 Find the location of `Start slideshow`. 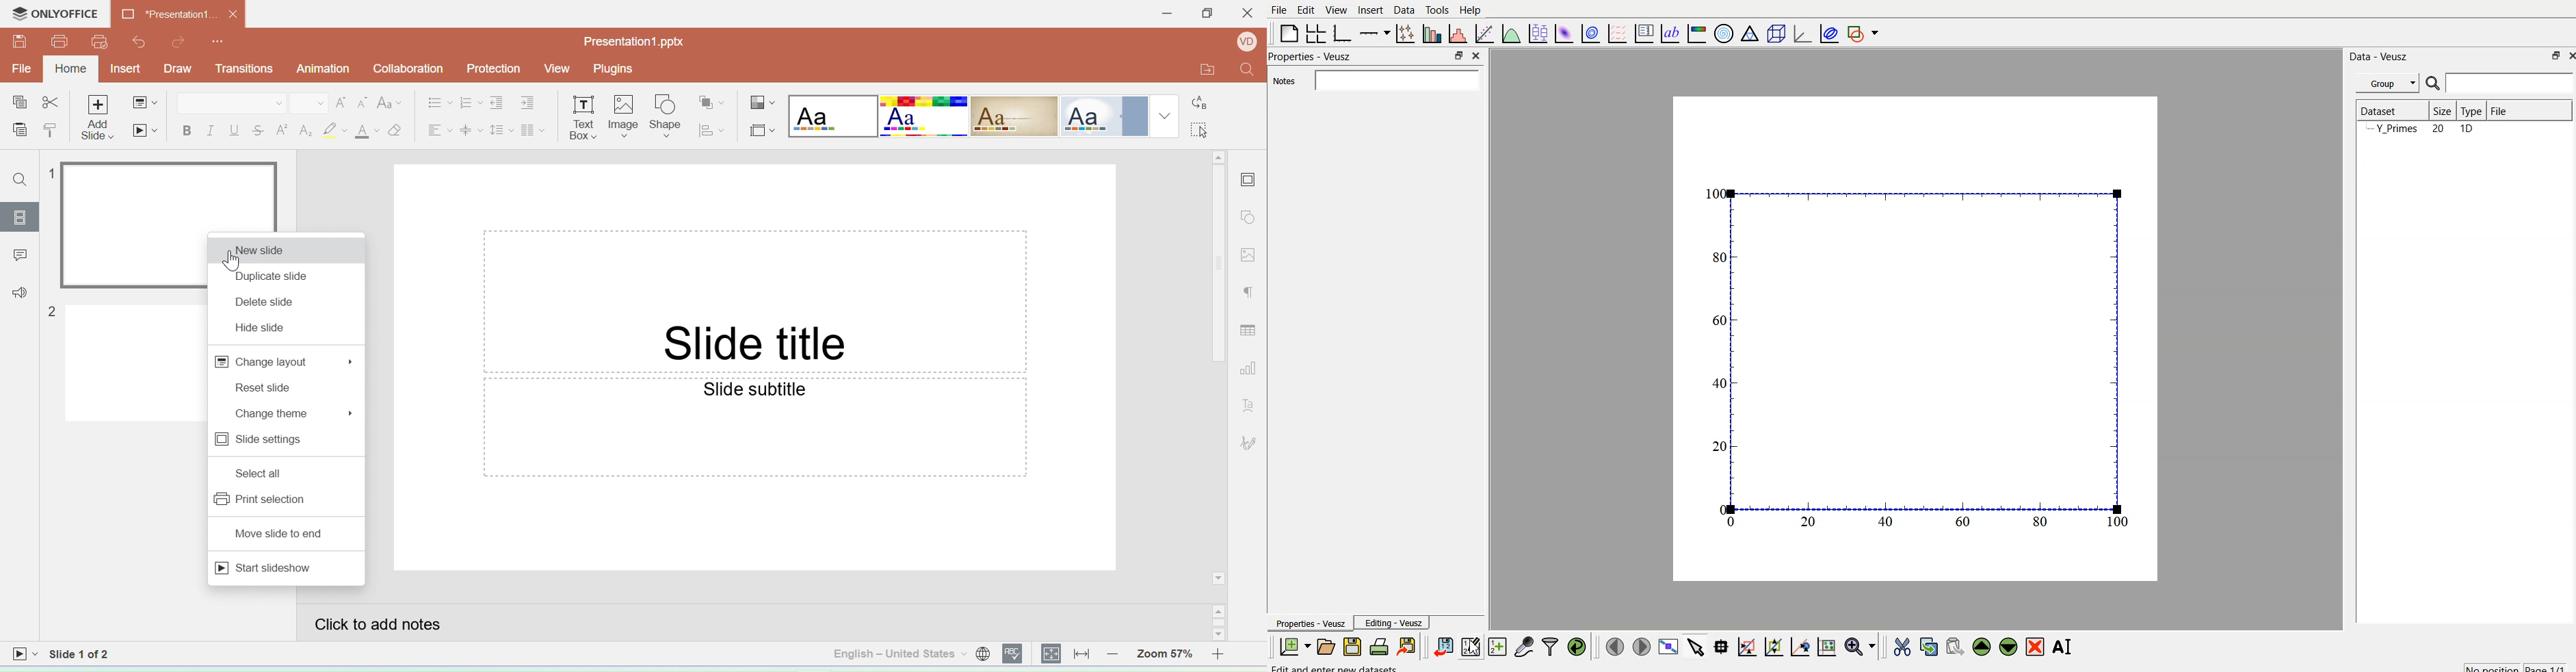

Start slideshow is located at coordinates (144, 130).